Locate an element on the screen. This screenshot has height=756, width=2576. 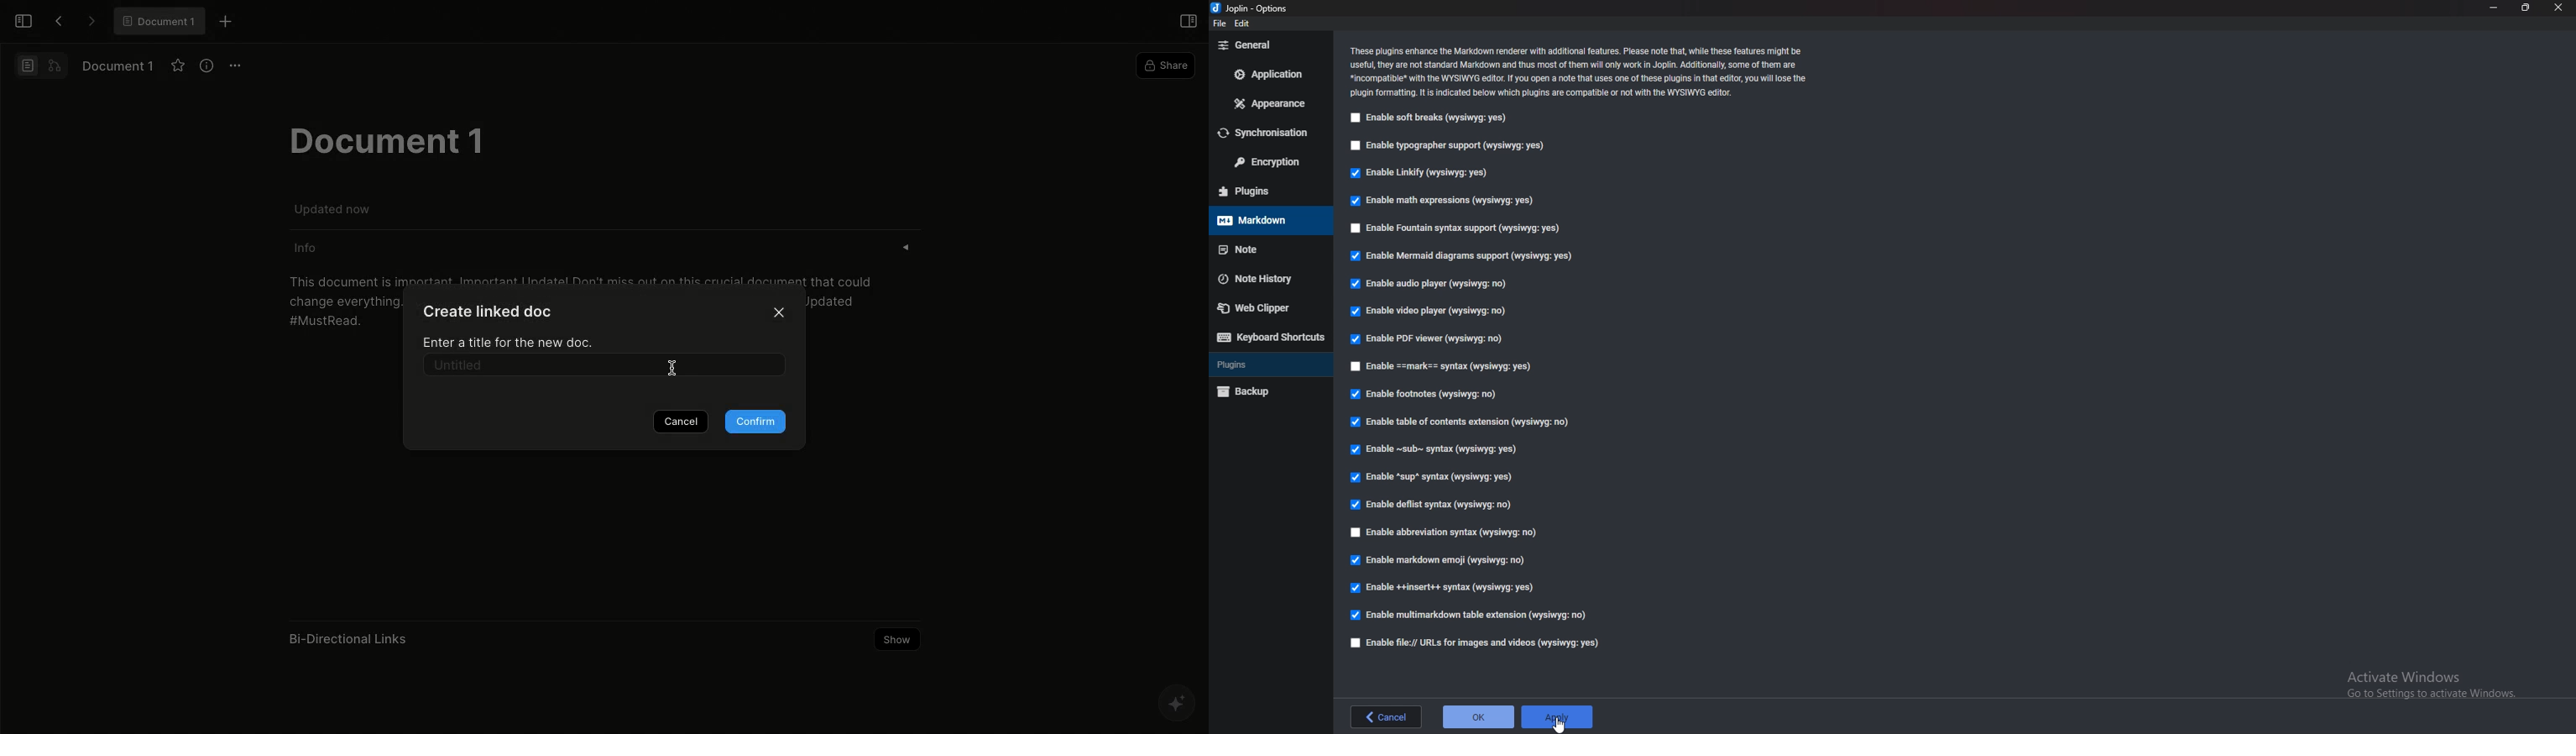
note is located at coordinates (1266, 249).